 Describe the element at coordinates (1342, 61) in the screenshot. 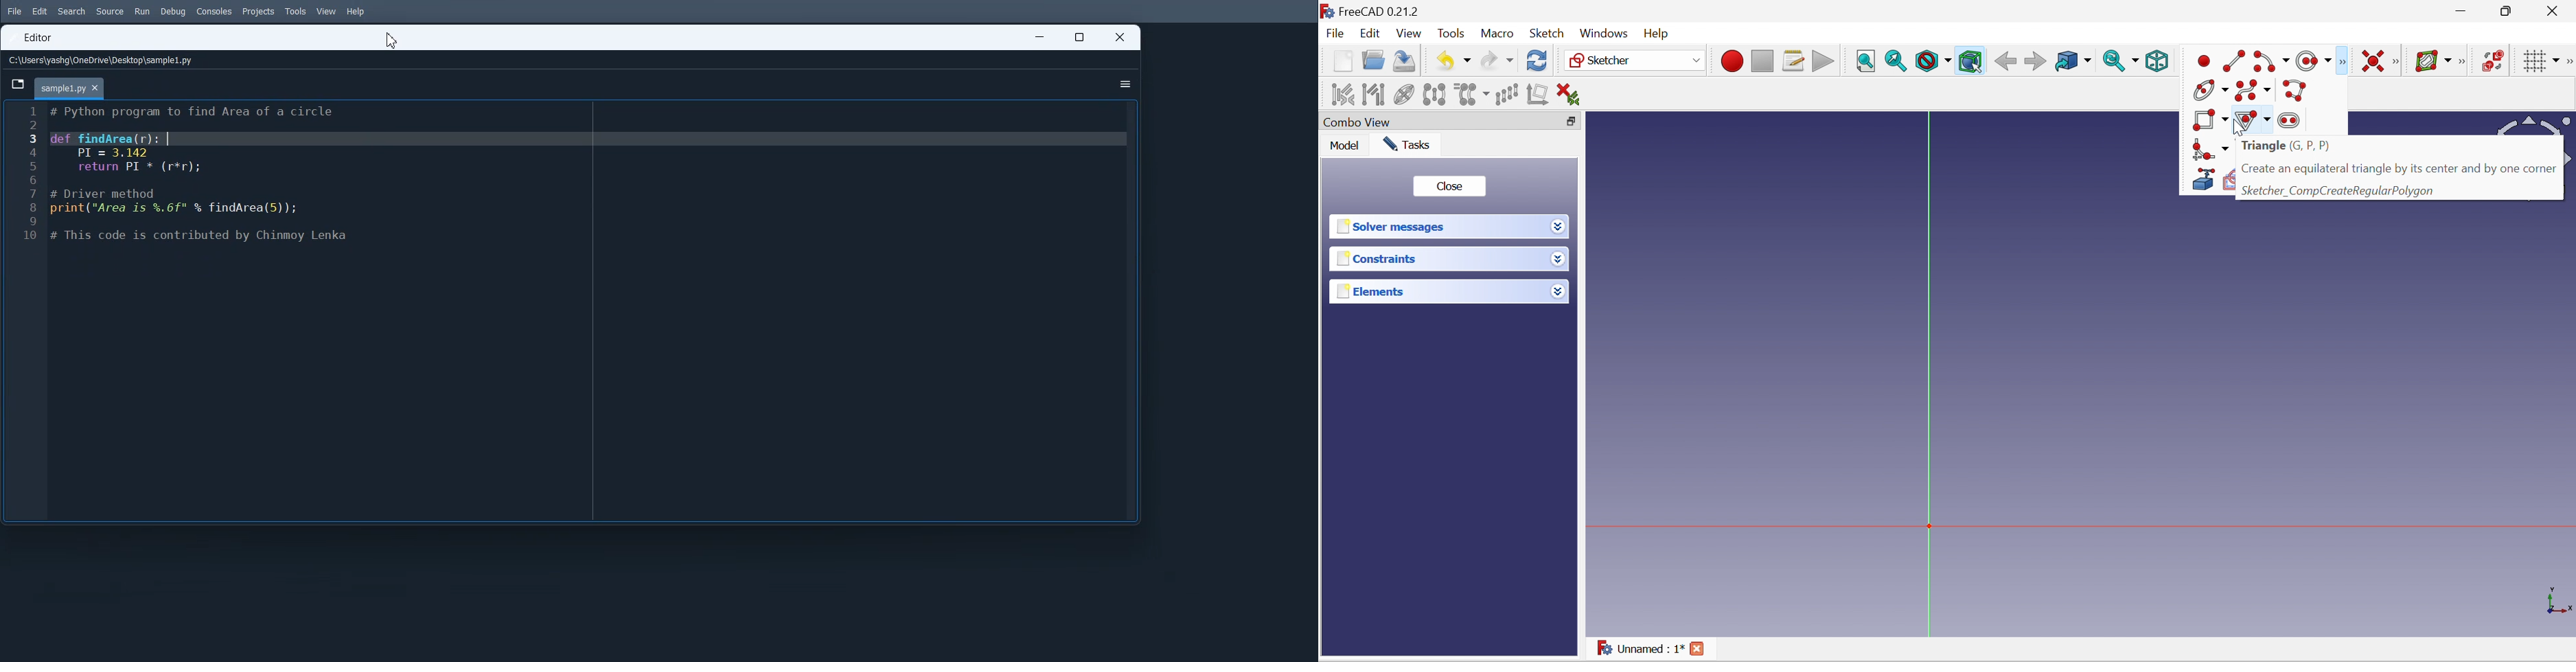

I see `New` at that location.